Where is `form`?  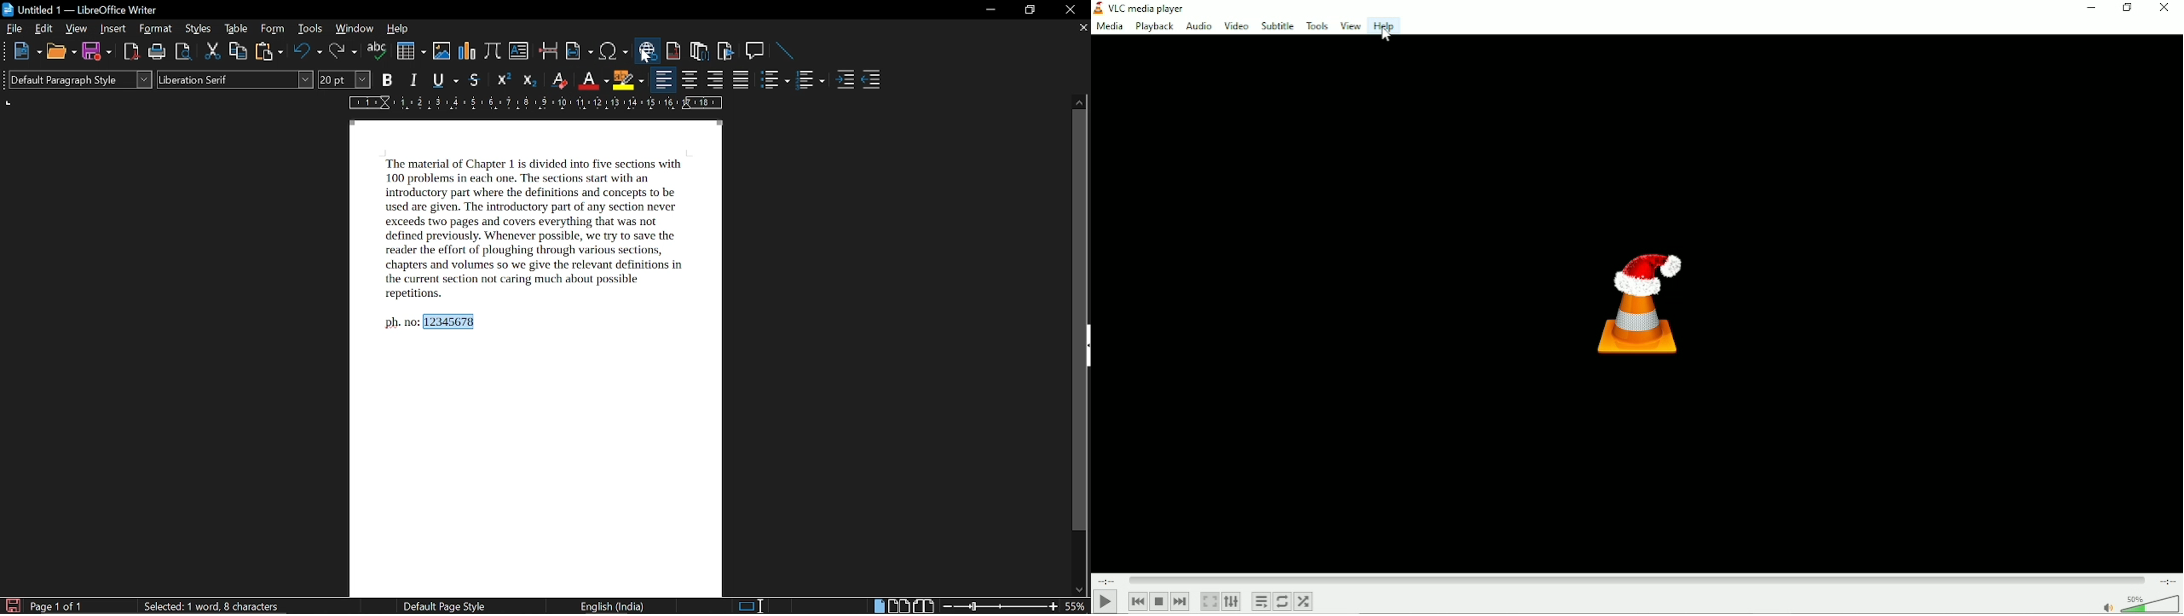 form is located at coordinates (275, 30).